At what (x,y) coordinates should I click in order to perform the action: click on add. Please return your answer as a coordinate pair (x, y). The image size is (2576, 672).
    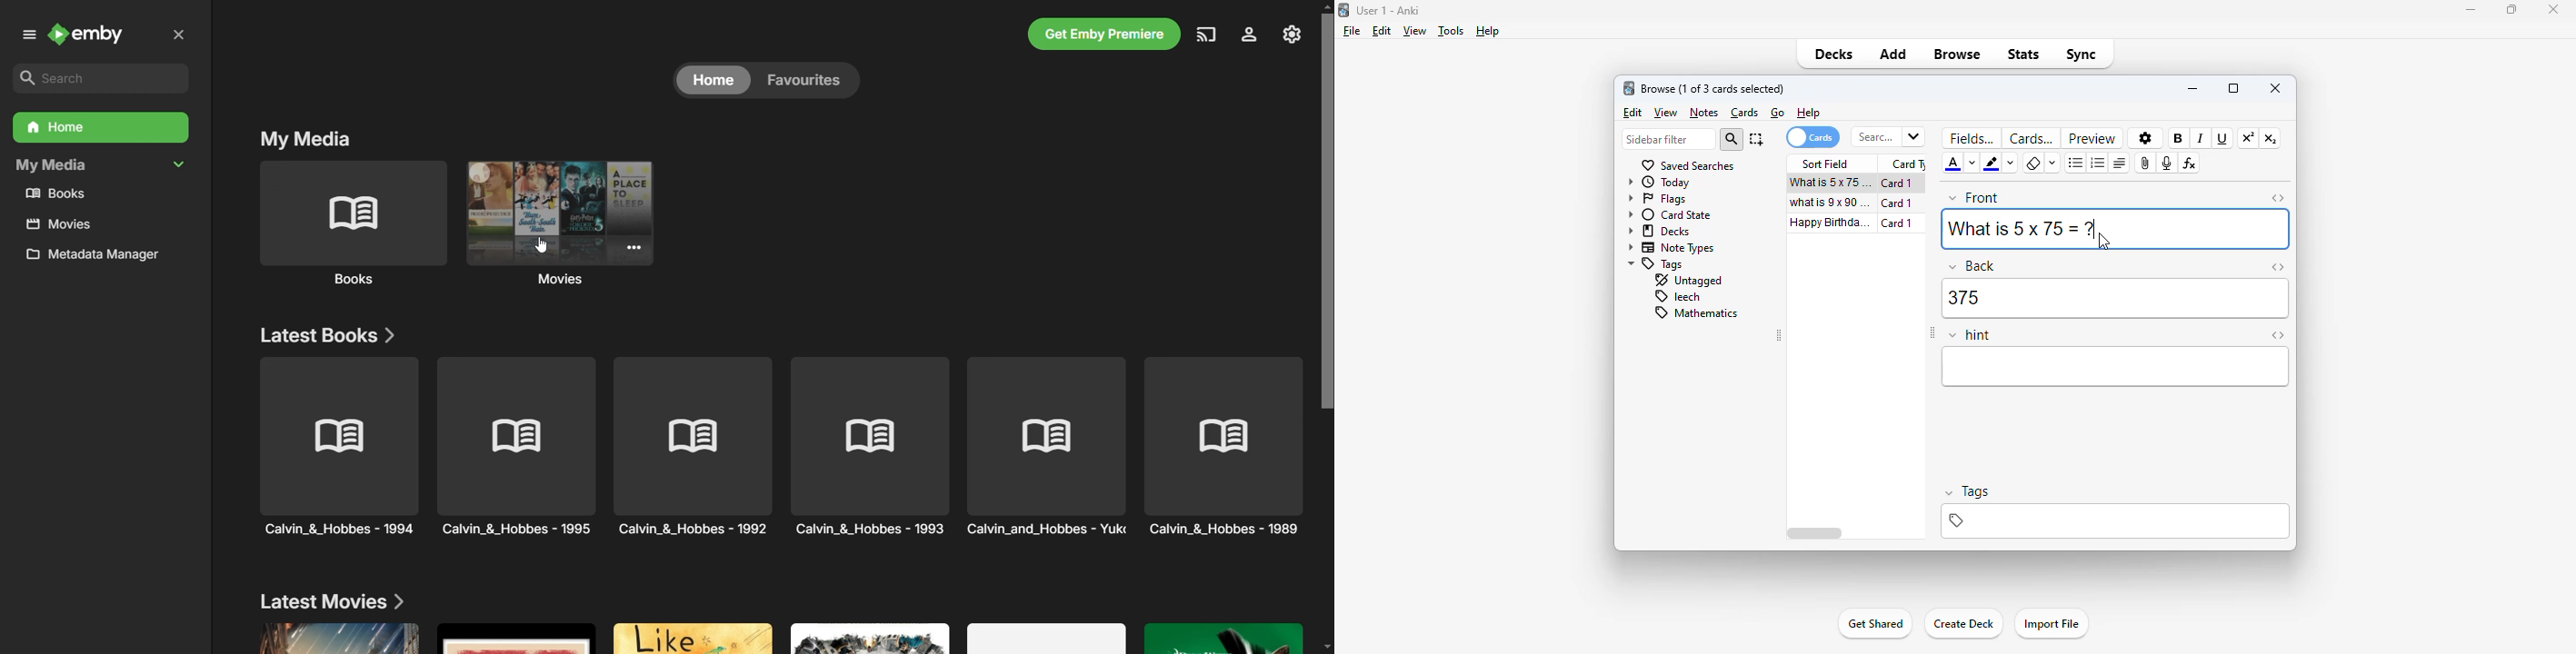
    Looking at the image, I should click on (1894, 54).